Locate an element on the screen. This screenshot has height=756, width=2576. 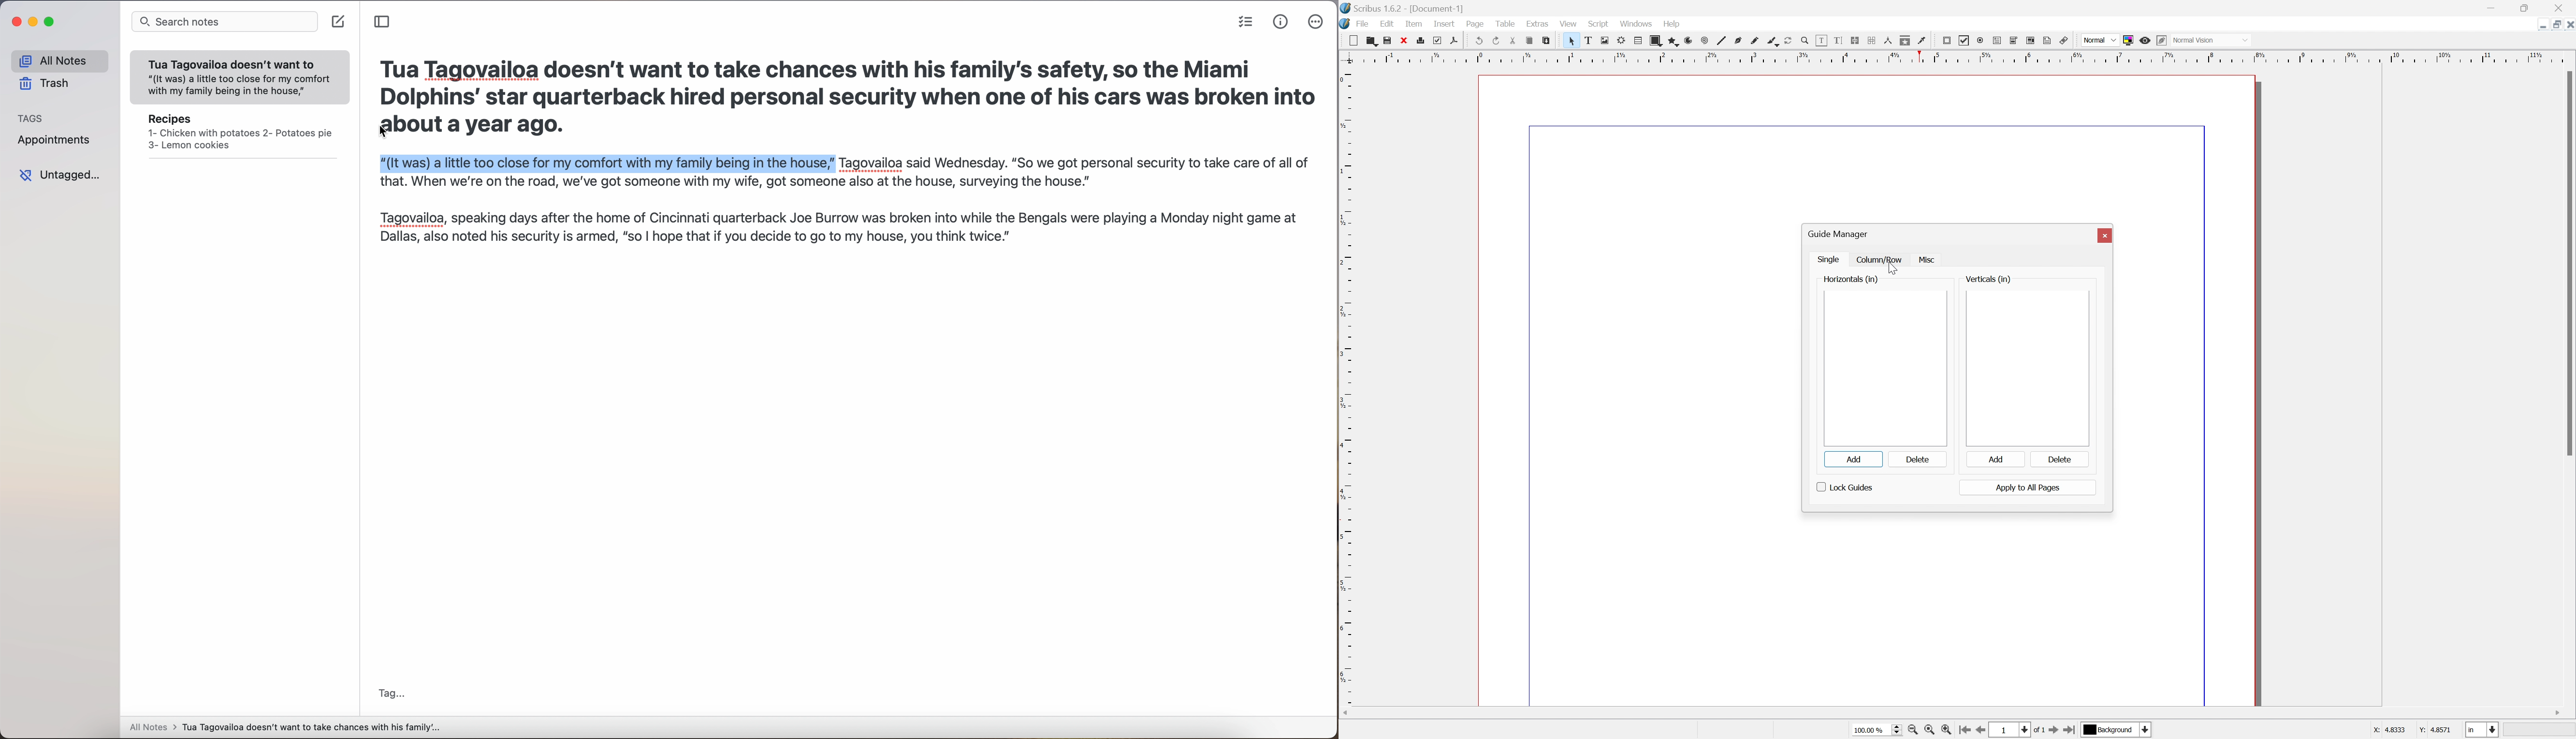
edit contents of frame is located at coordinates (1821, 40).